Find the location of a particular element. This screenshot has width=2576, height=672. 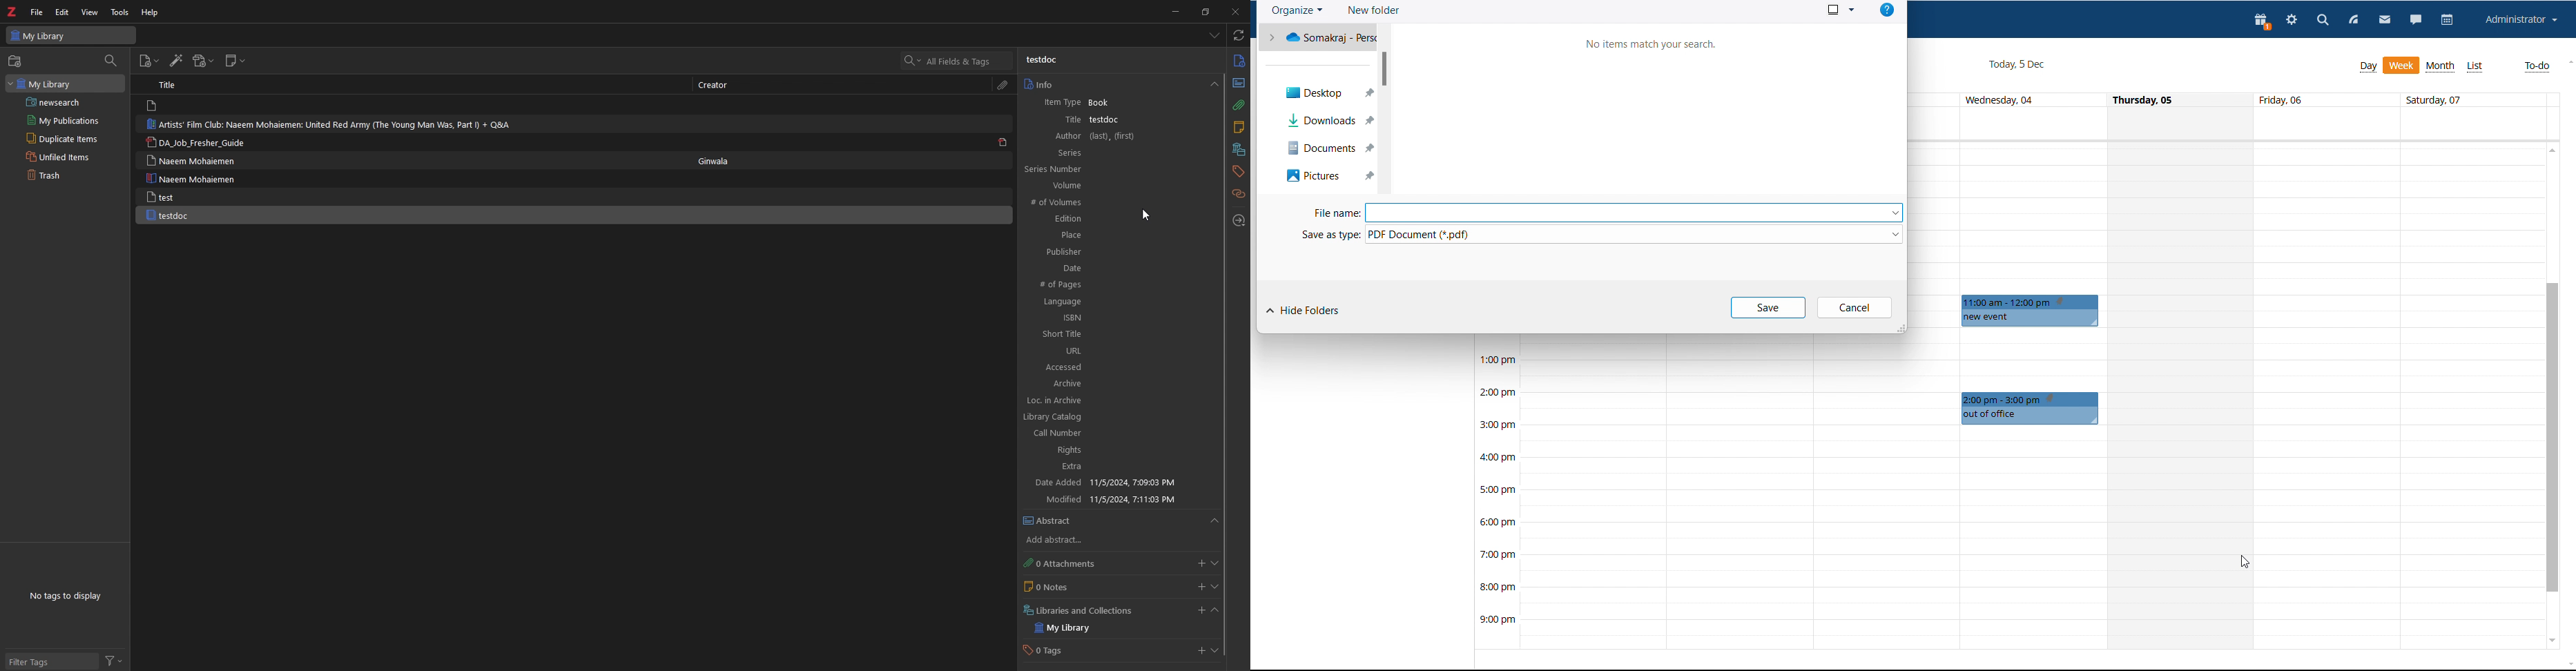

filter tags is located at coordinates (53, 661).